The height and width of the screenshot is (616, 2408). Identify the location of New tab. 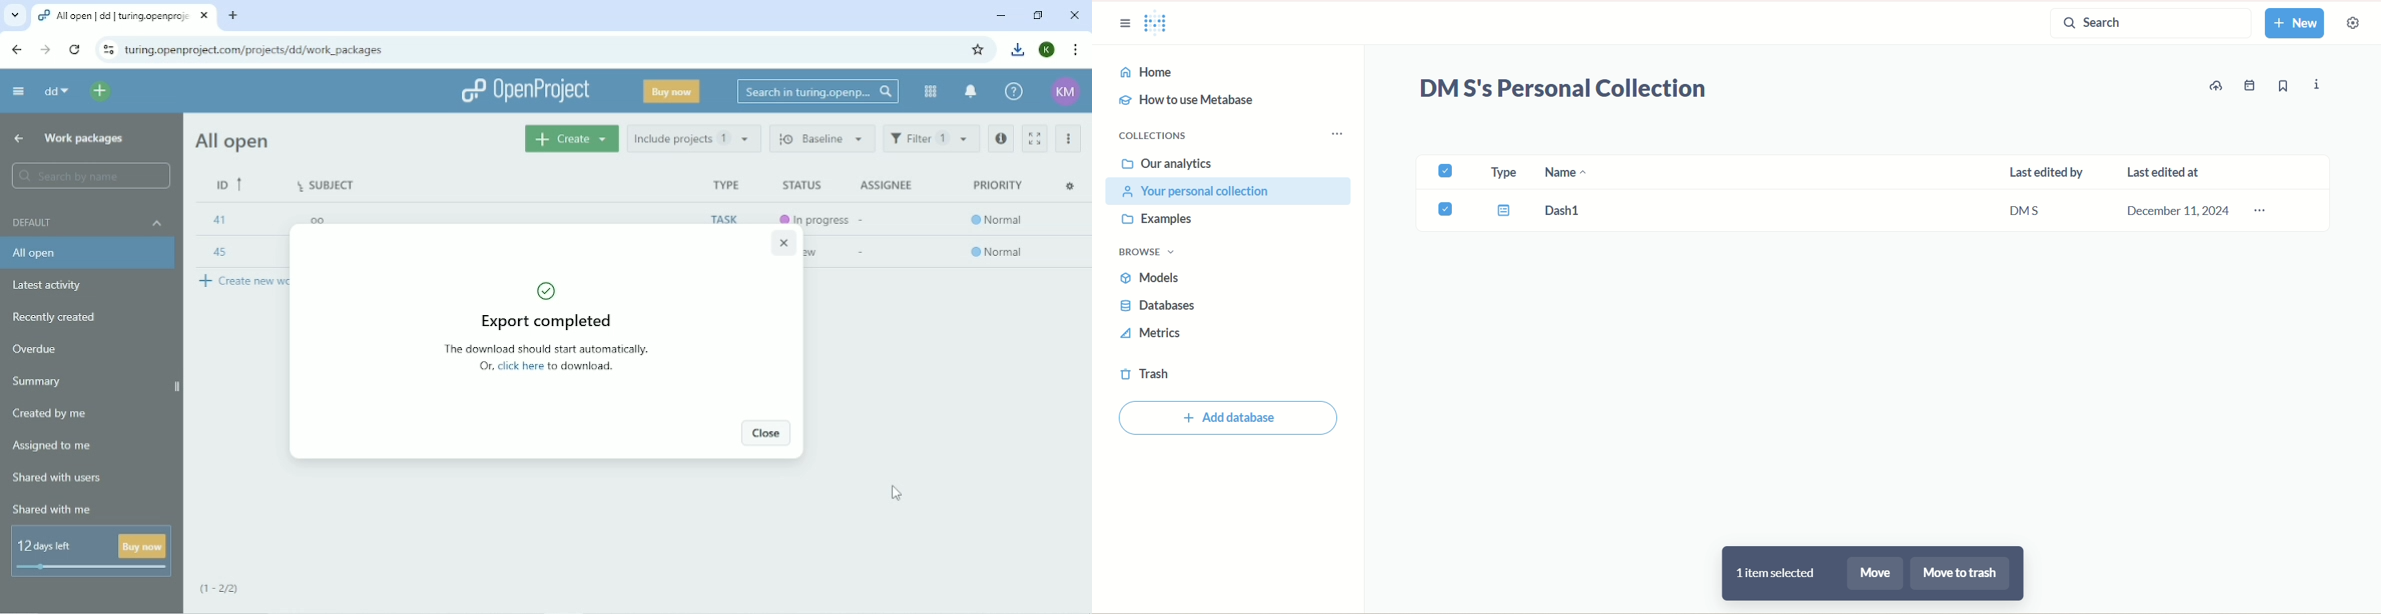
(232, 15).